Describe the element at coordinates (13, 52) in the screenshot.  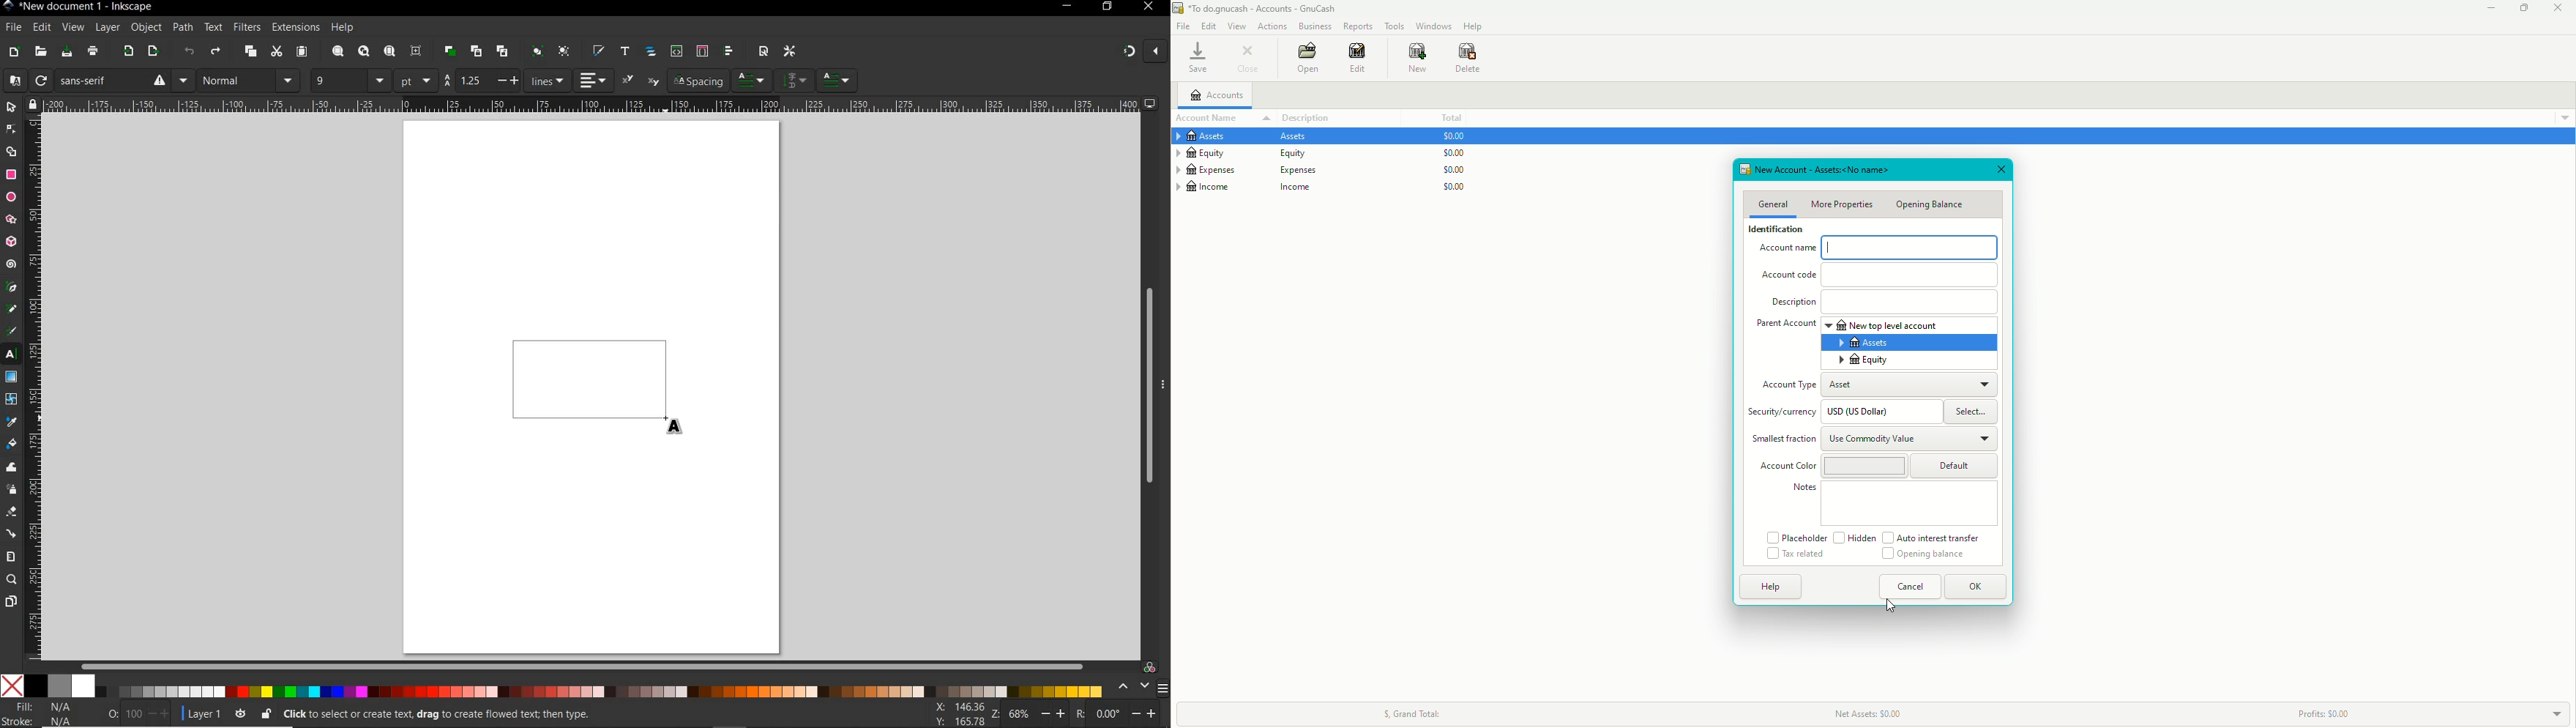
I see `new` at that location.